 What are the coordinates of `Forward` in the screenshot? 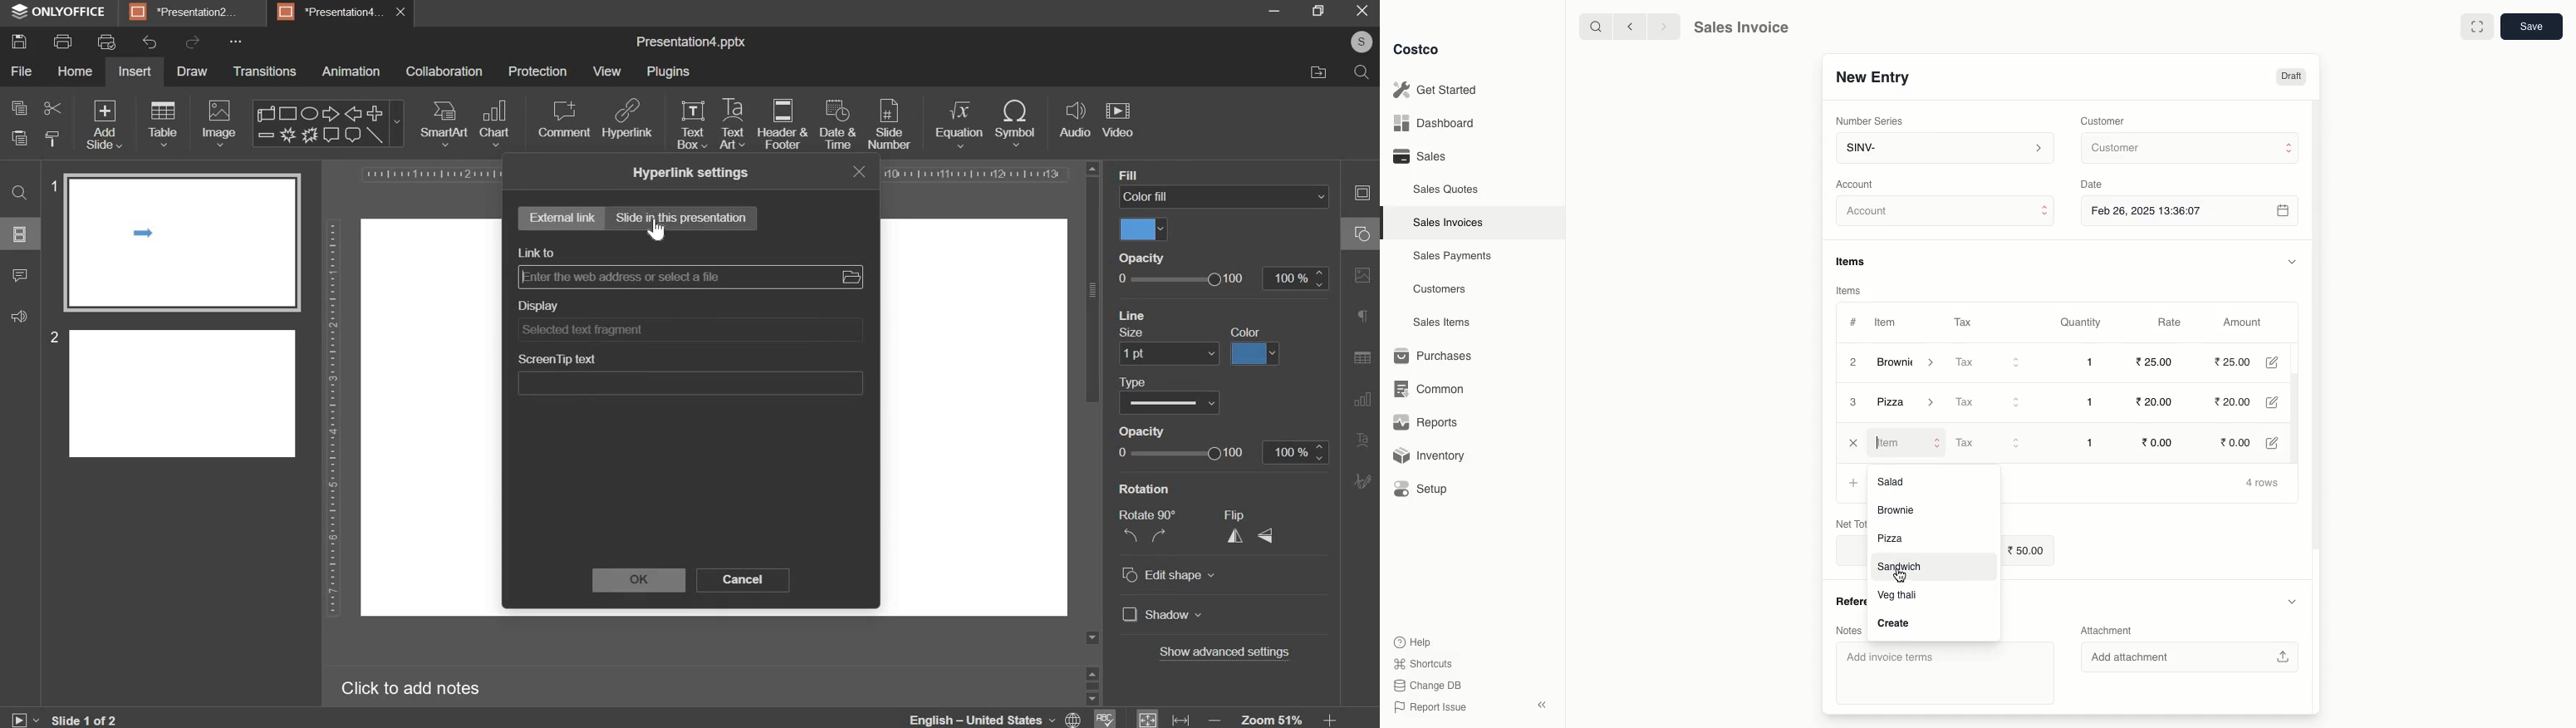 It's located at (1663, 27).